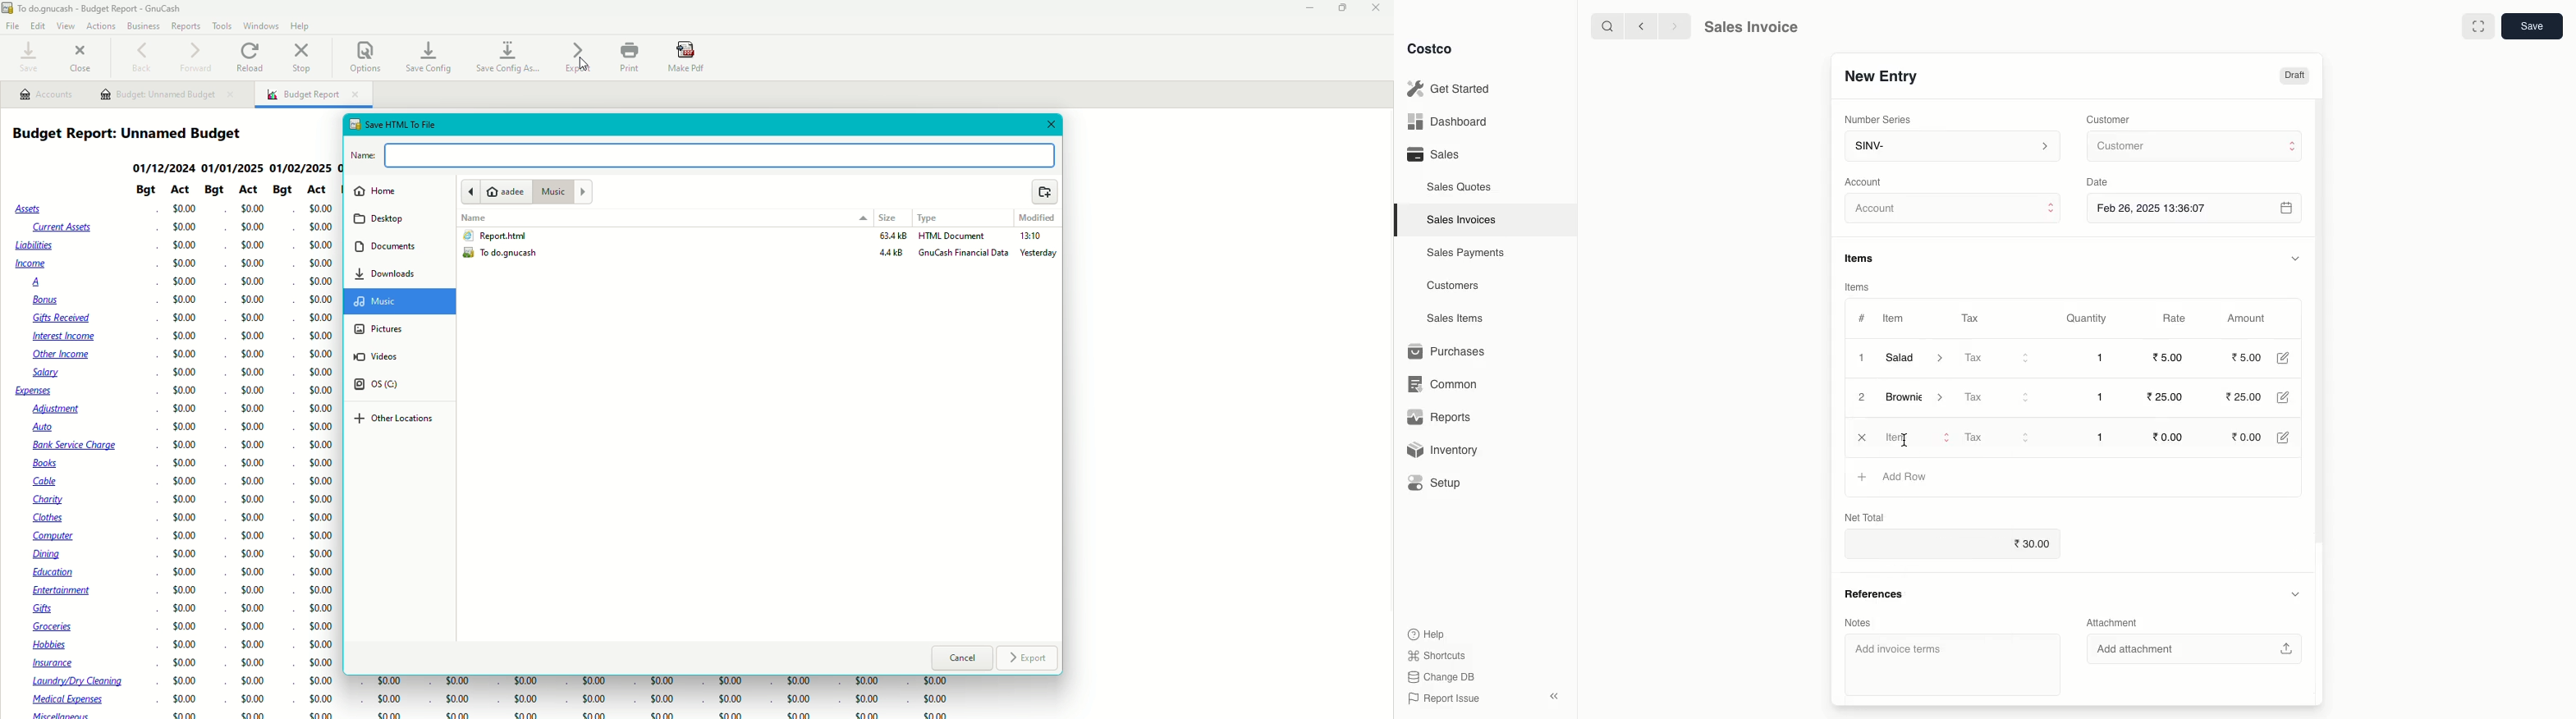  Describe the element at coordinates (1880, 76) in the screenshot. I see `New Entry` at that location.